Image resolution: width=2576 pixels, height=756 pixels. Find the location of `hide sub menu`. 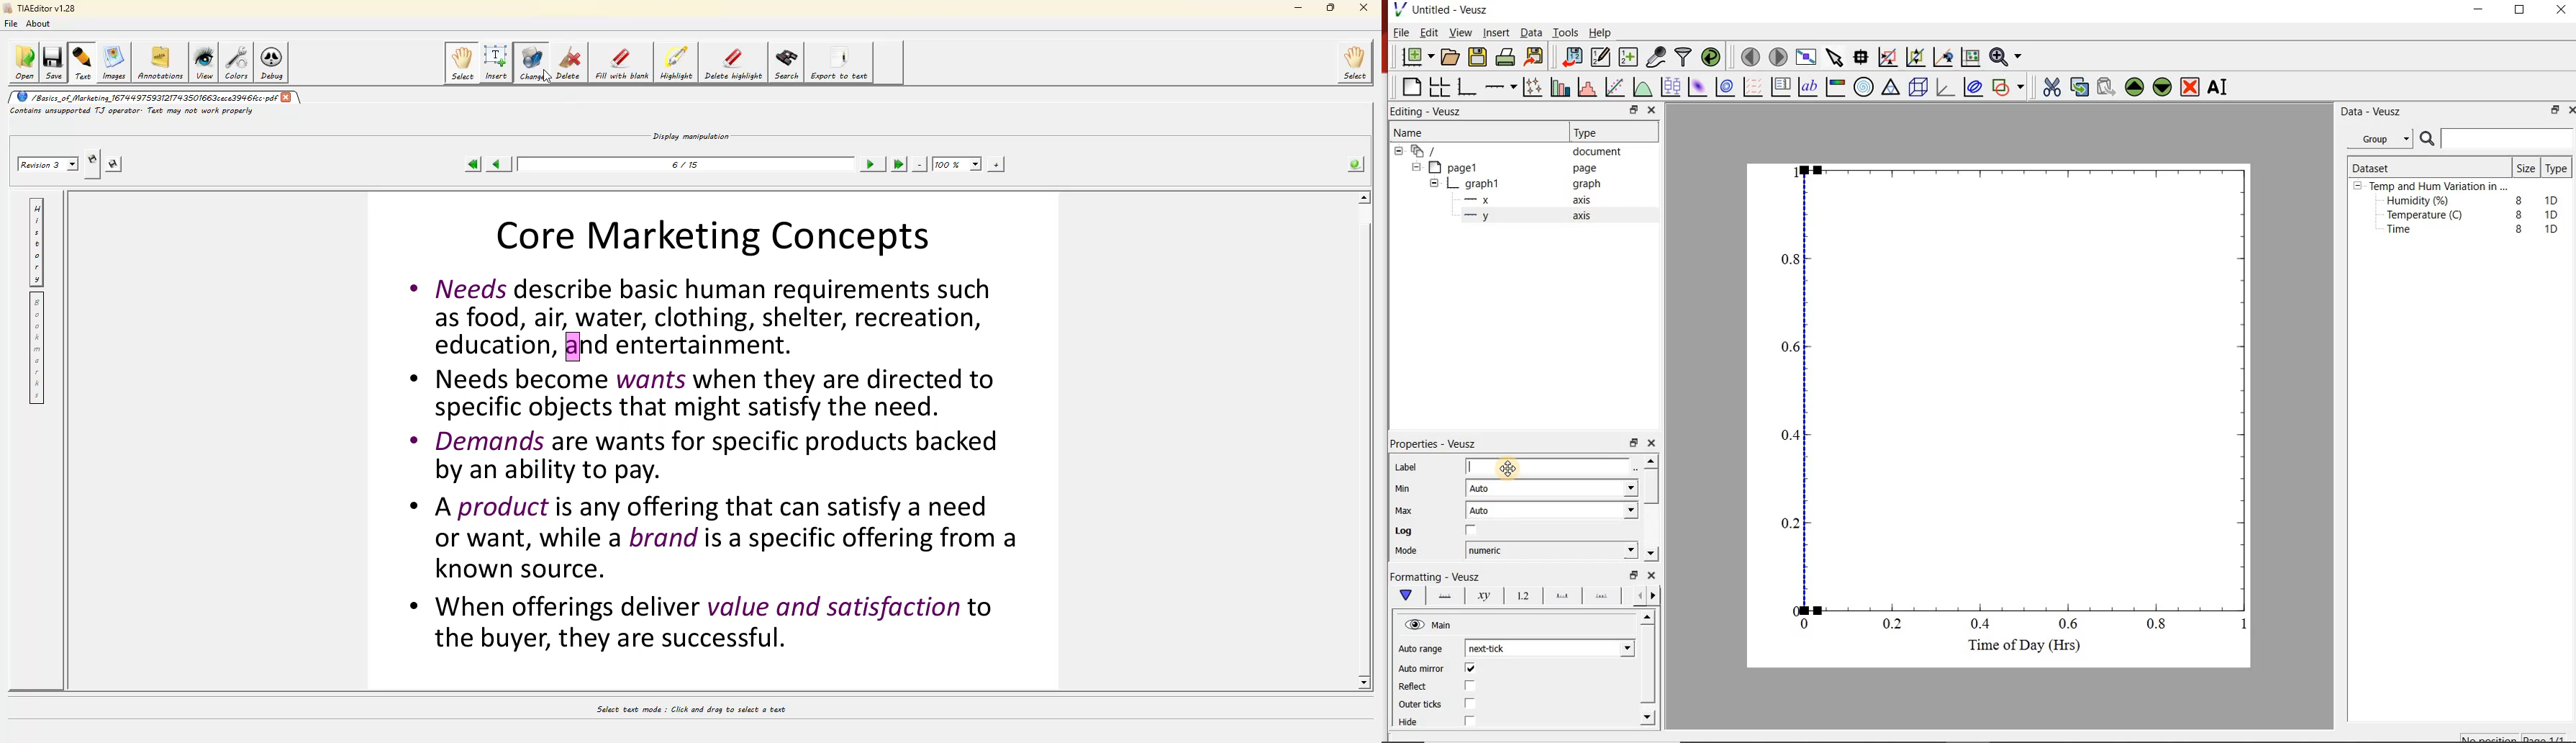

hide sub menu is located at coordinates (1419, 169).